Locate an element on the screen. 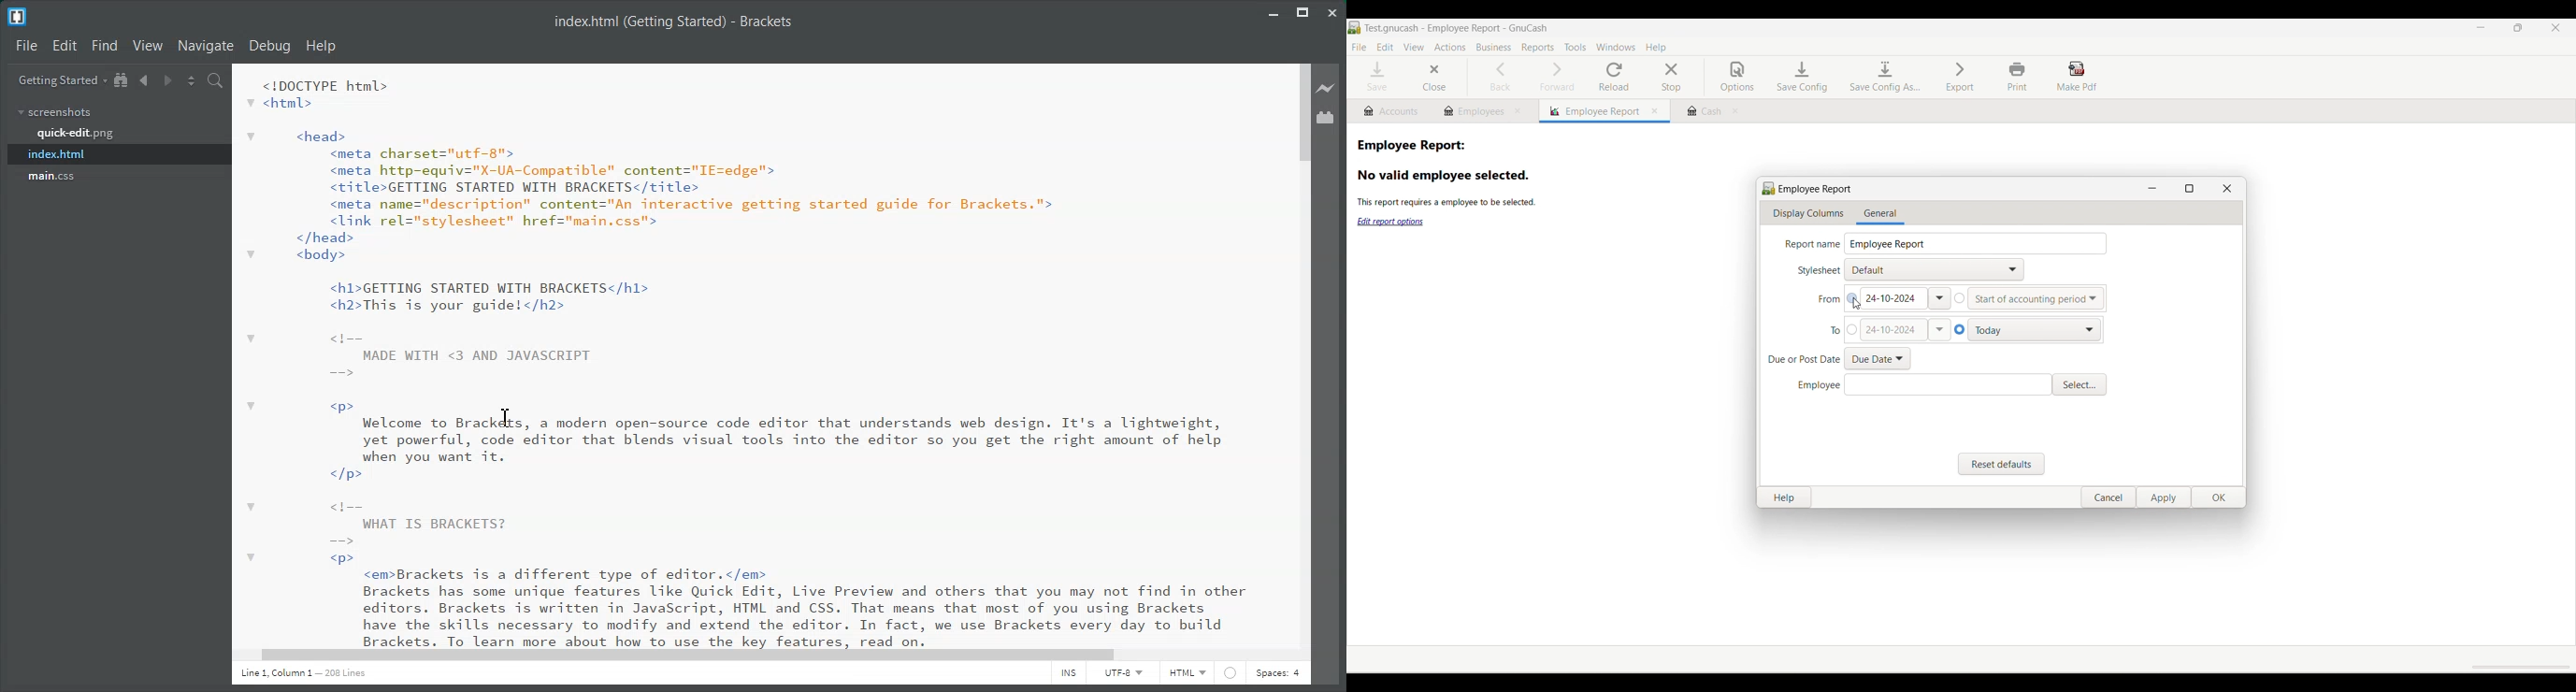 The width and height of the screenshot is (2576, 700). Close window is located at coordinates (2227, 189).